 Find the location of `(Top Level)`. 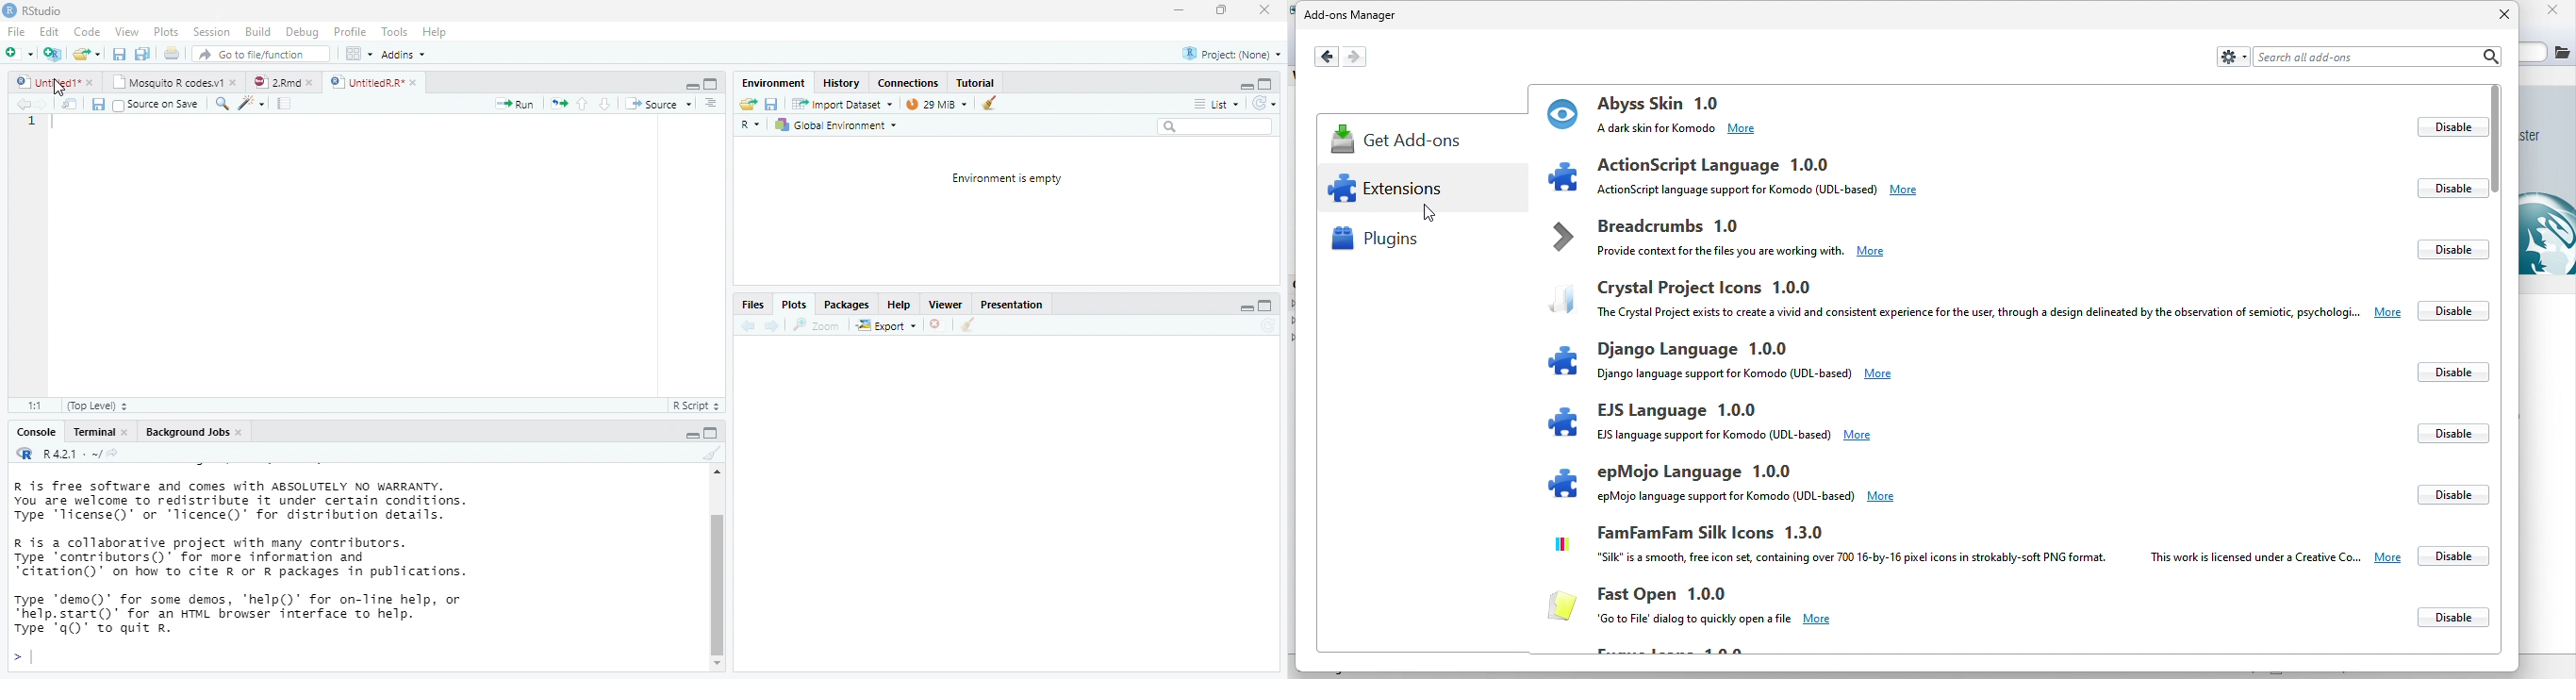

(Top Level) is located at coordinates (92, 406).